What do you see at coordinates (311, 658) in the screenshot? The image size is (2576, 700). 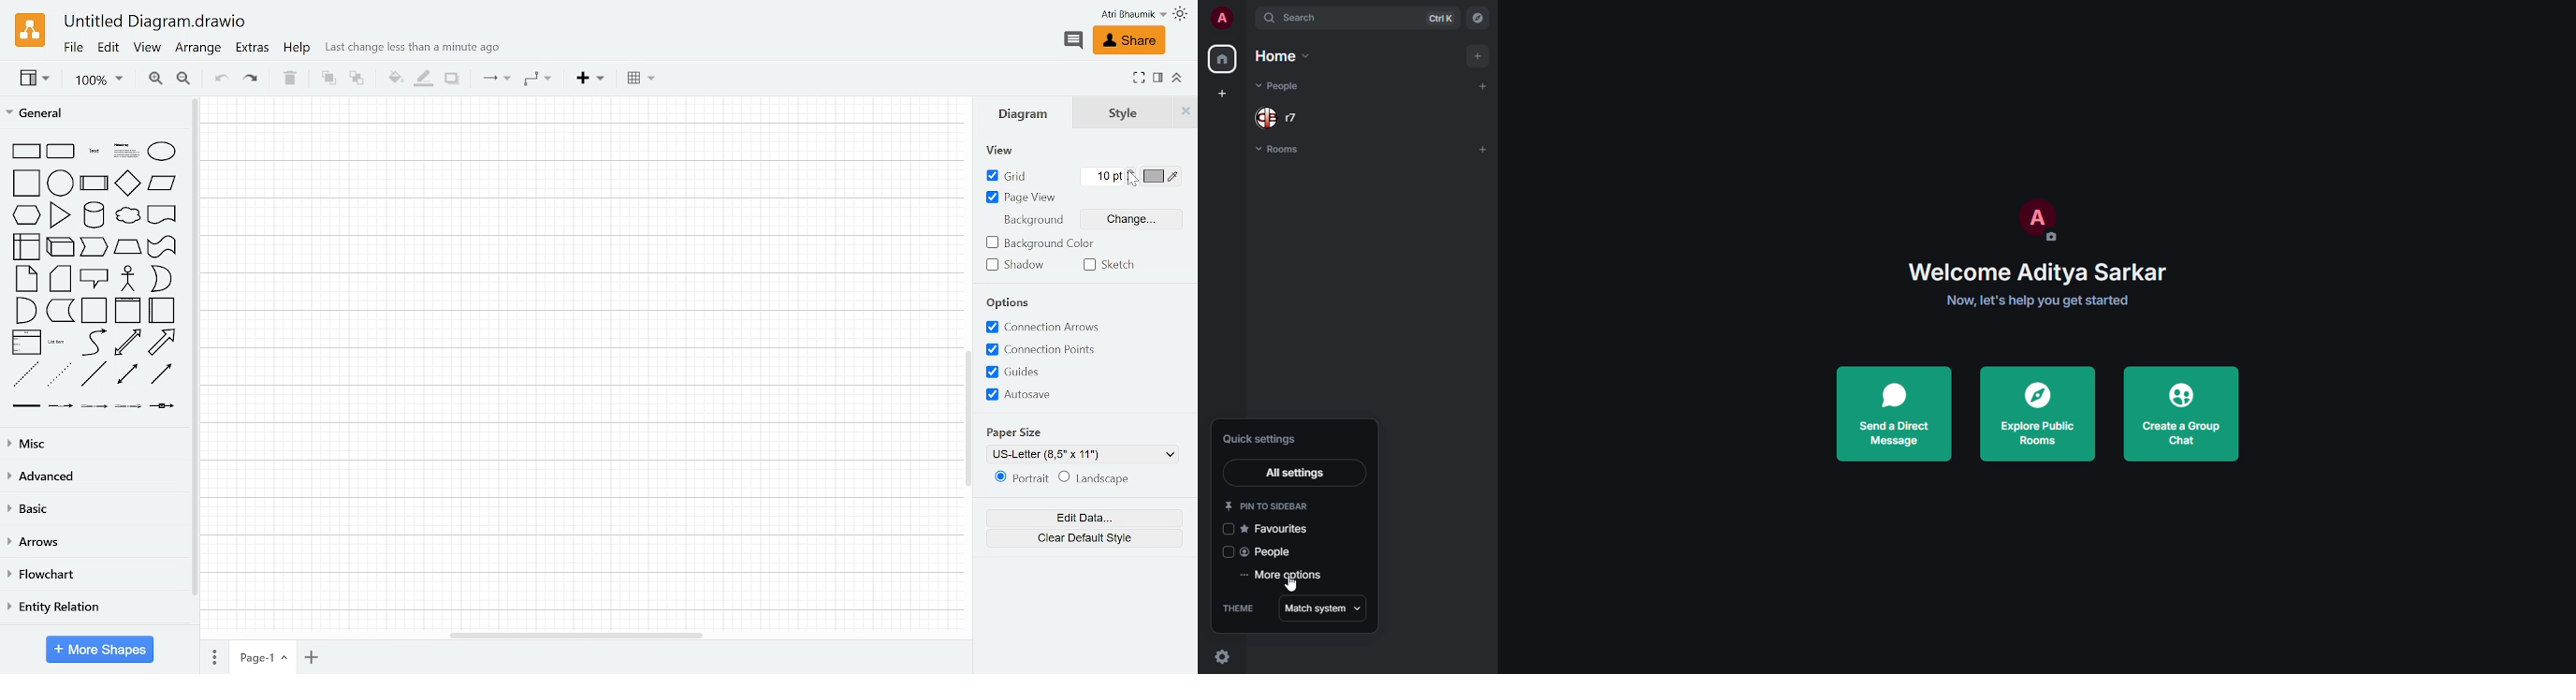 I see `Add page` at bounding box center [311, 658].